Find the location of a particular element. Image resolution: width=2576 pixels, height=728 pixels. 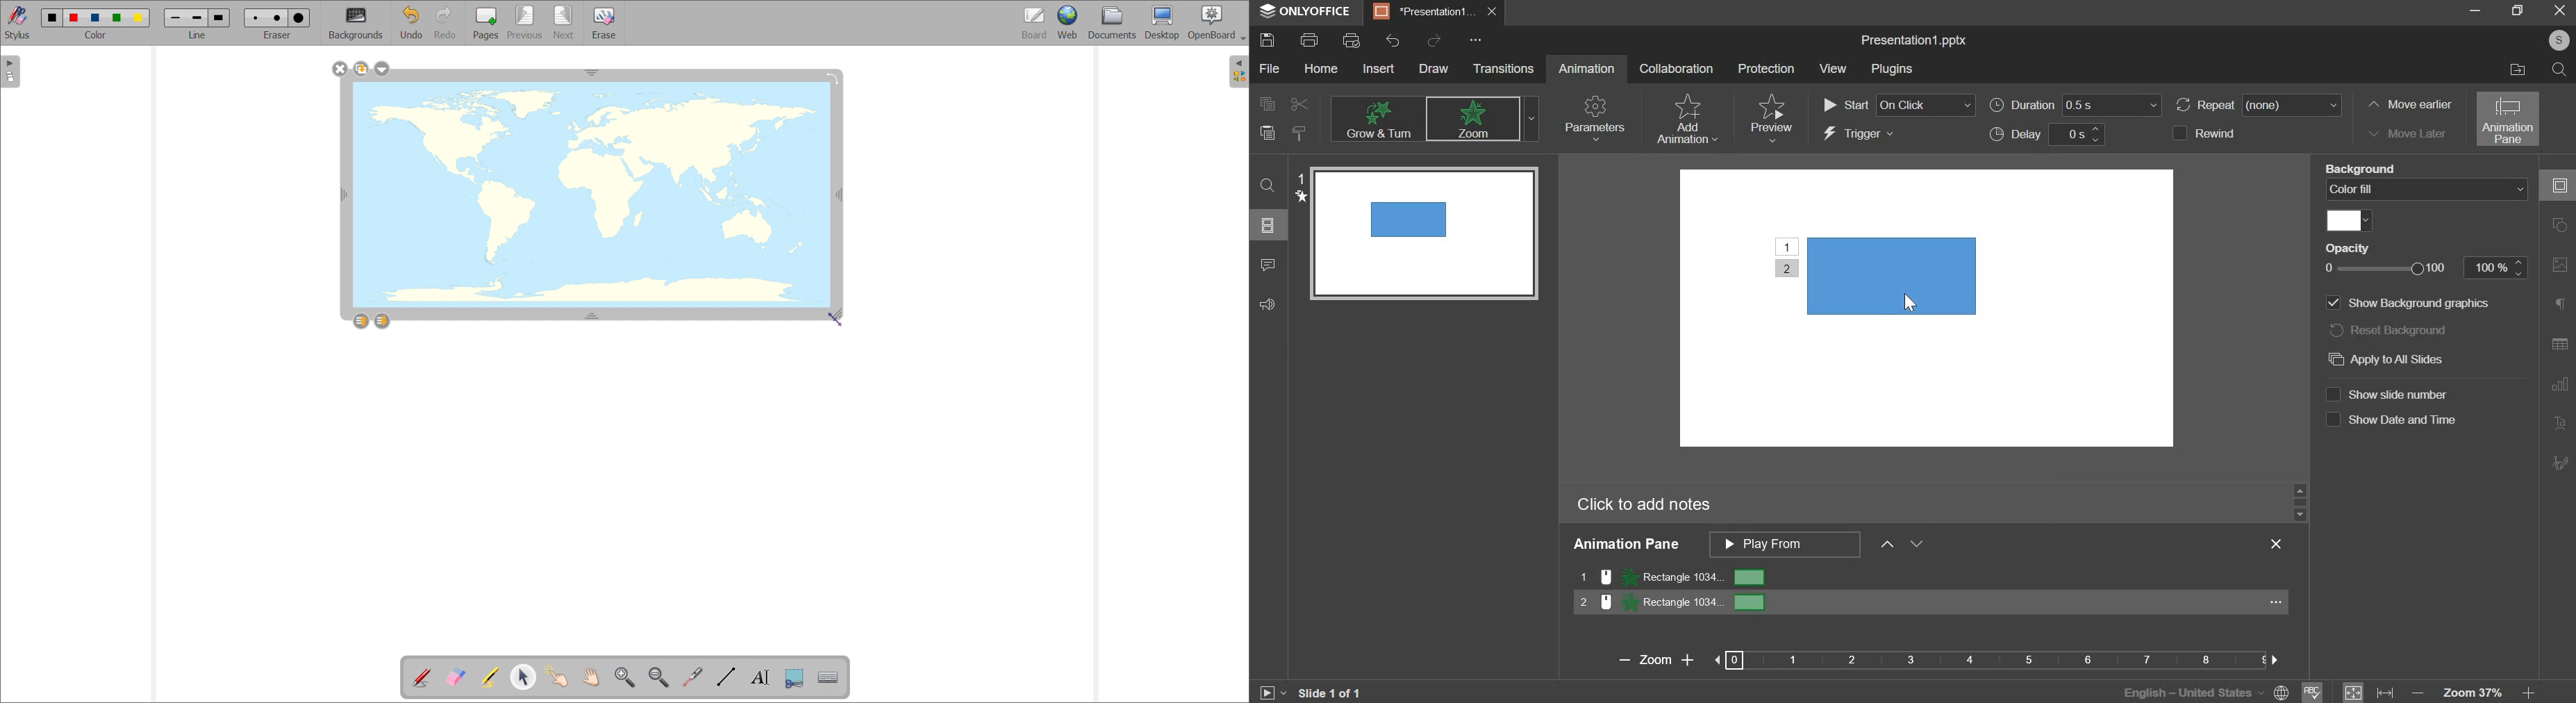

print preview is located at coordinates (1352, 40).